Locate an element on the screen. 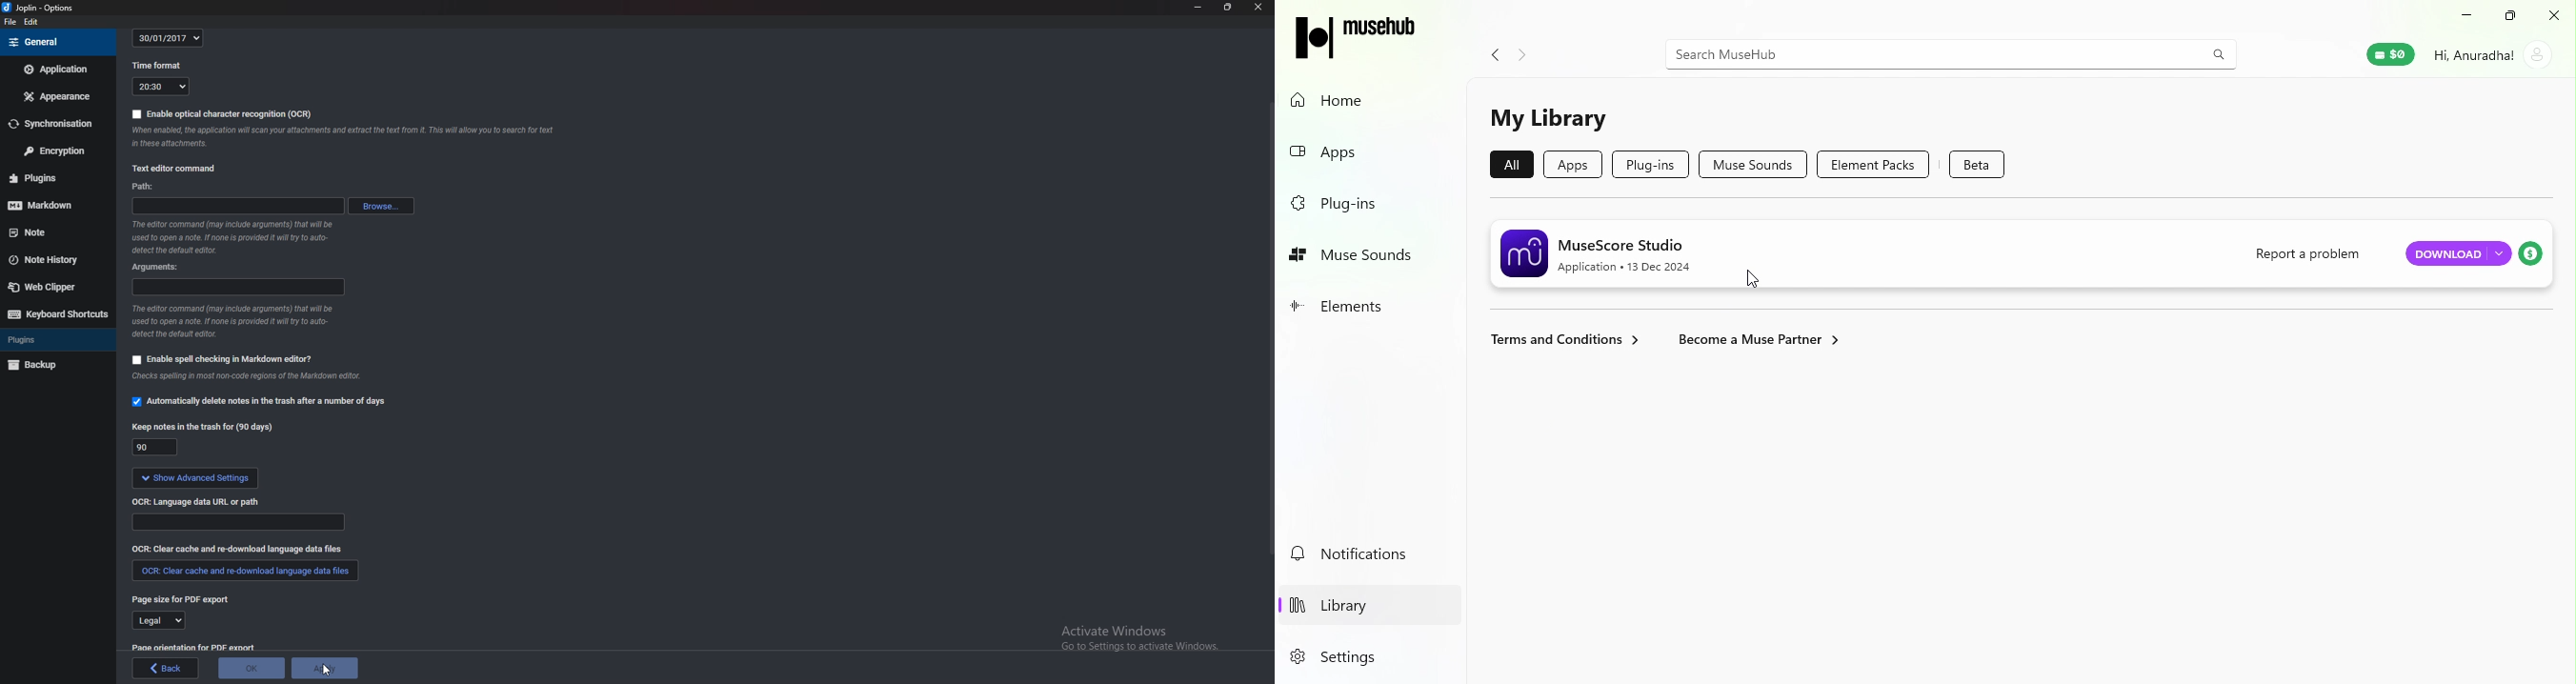  Tip is located at coordinates (2532, 255).